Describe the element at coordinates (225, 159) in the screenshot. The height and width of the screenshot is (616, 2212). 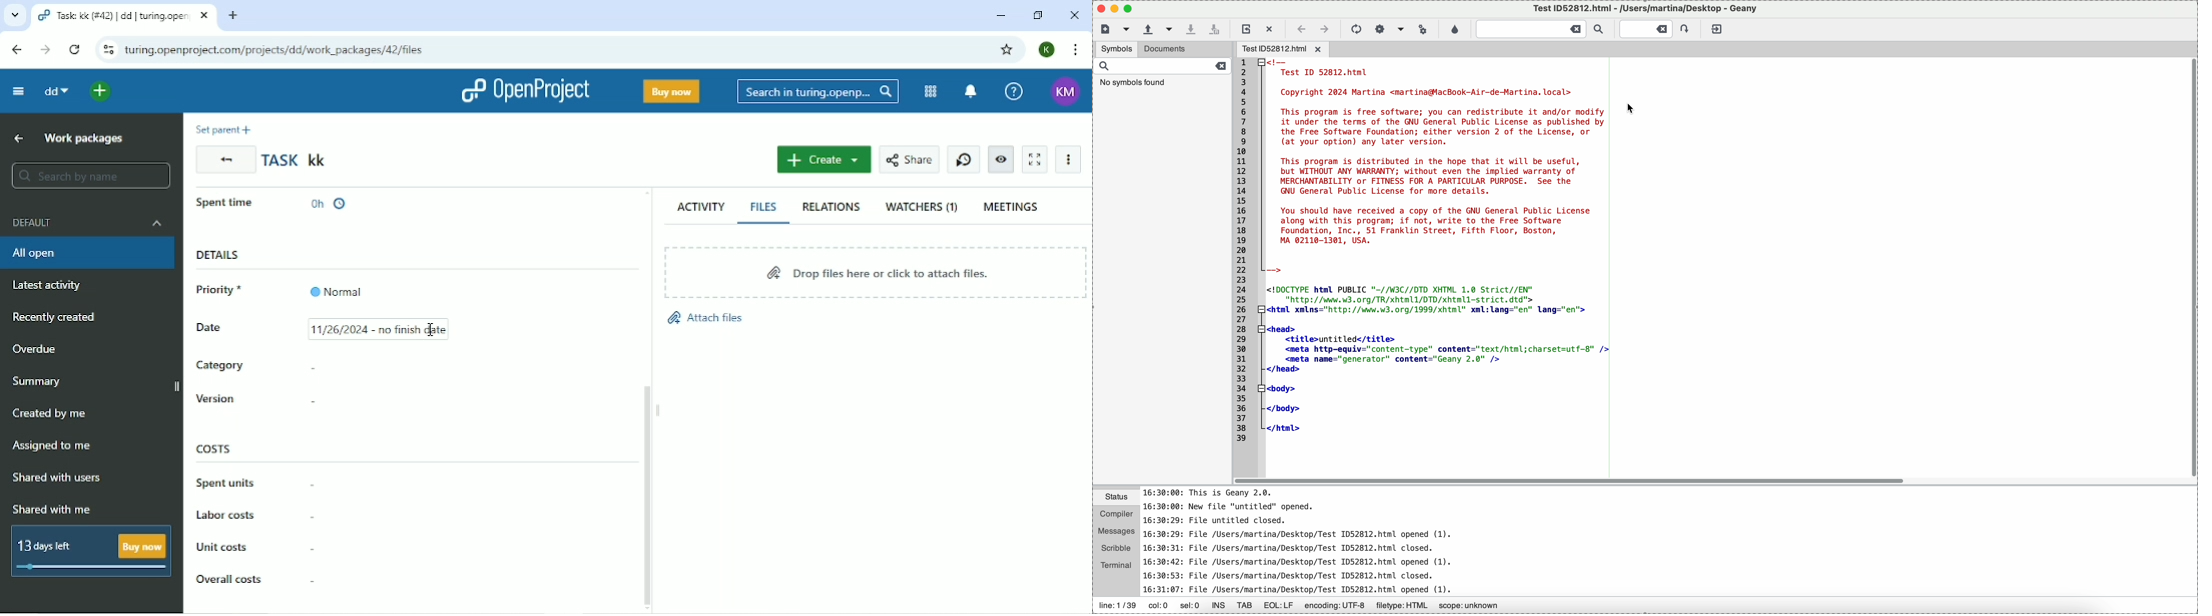
I see `Back` at that location.